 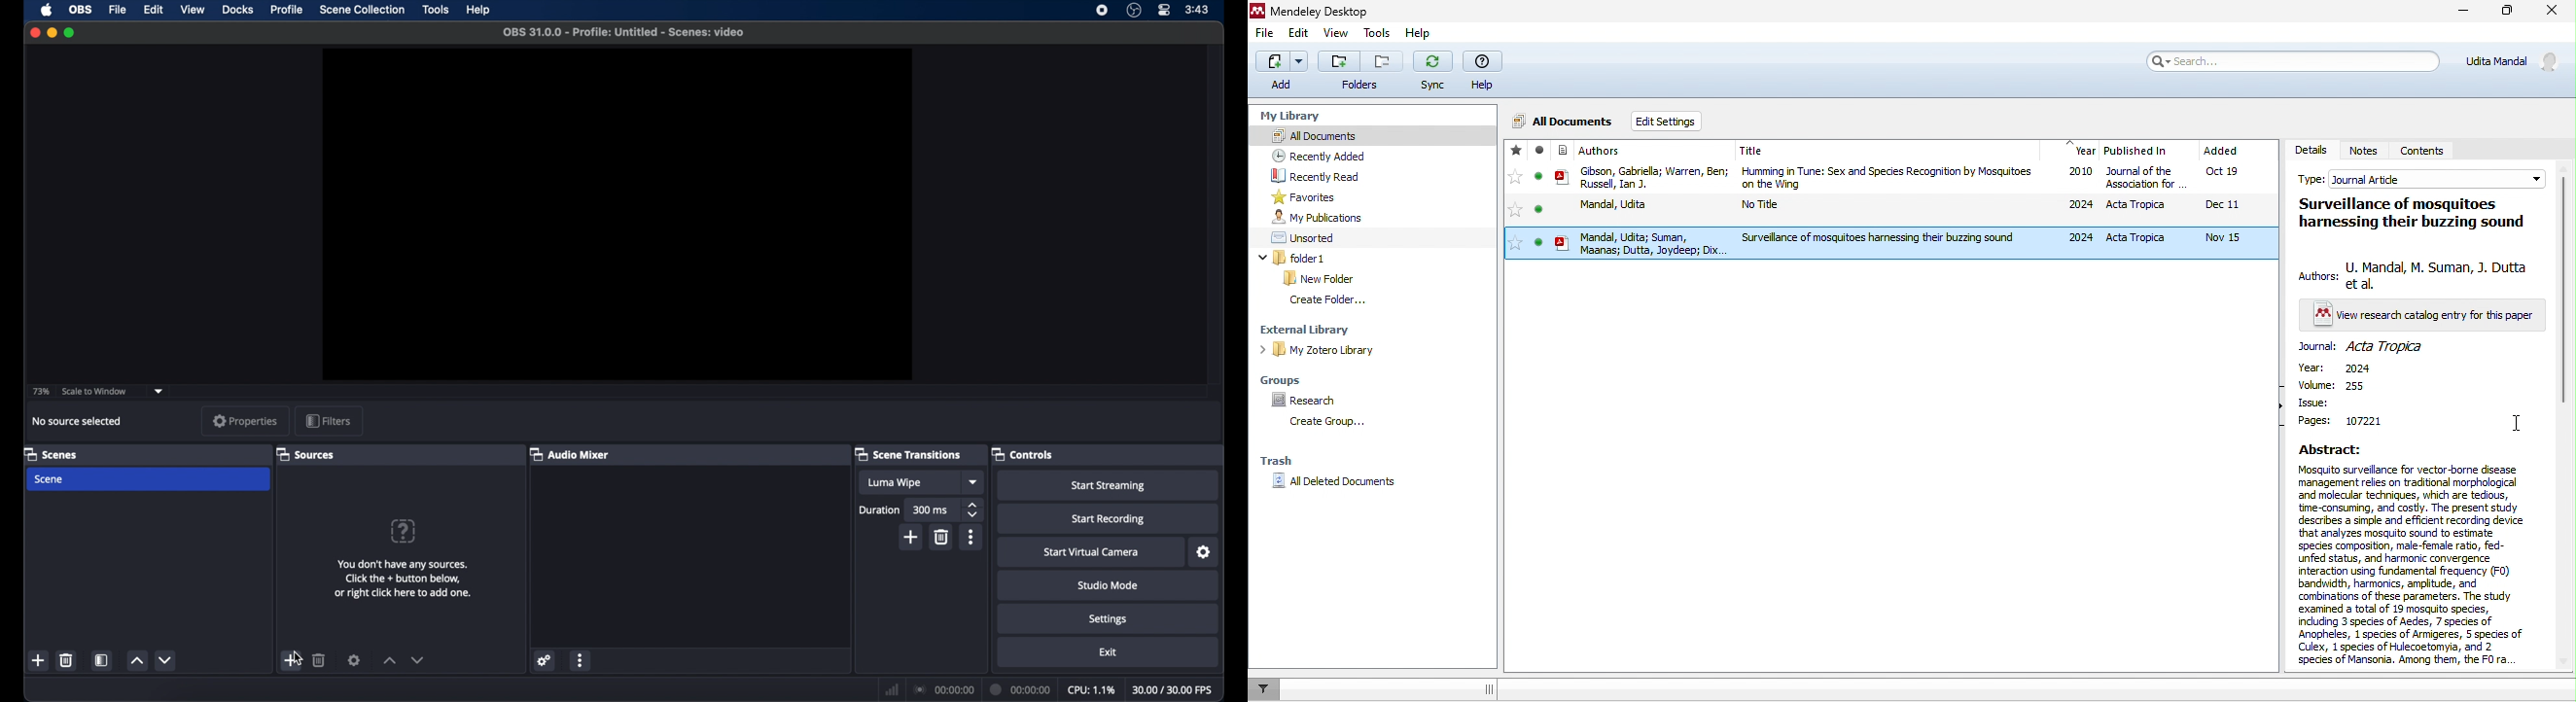 What do you see at coordinates (1900, 148) in the screenshot?
I see `B Authors Title Year PublishedIn Added` at bounding box center [1900, 148].